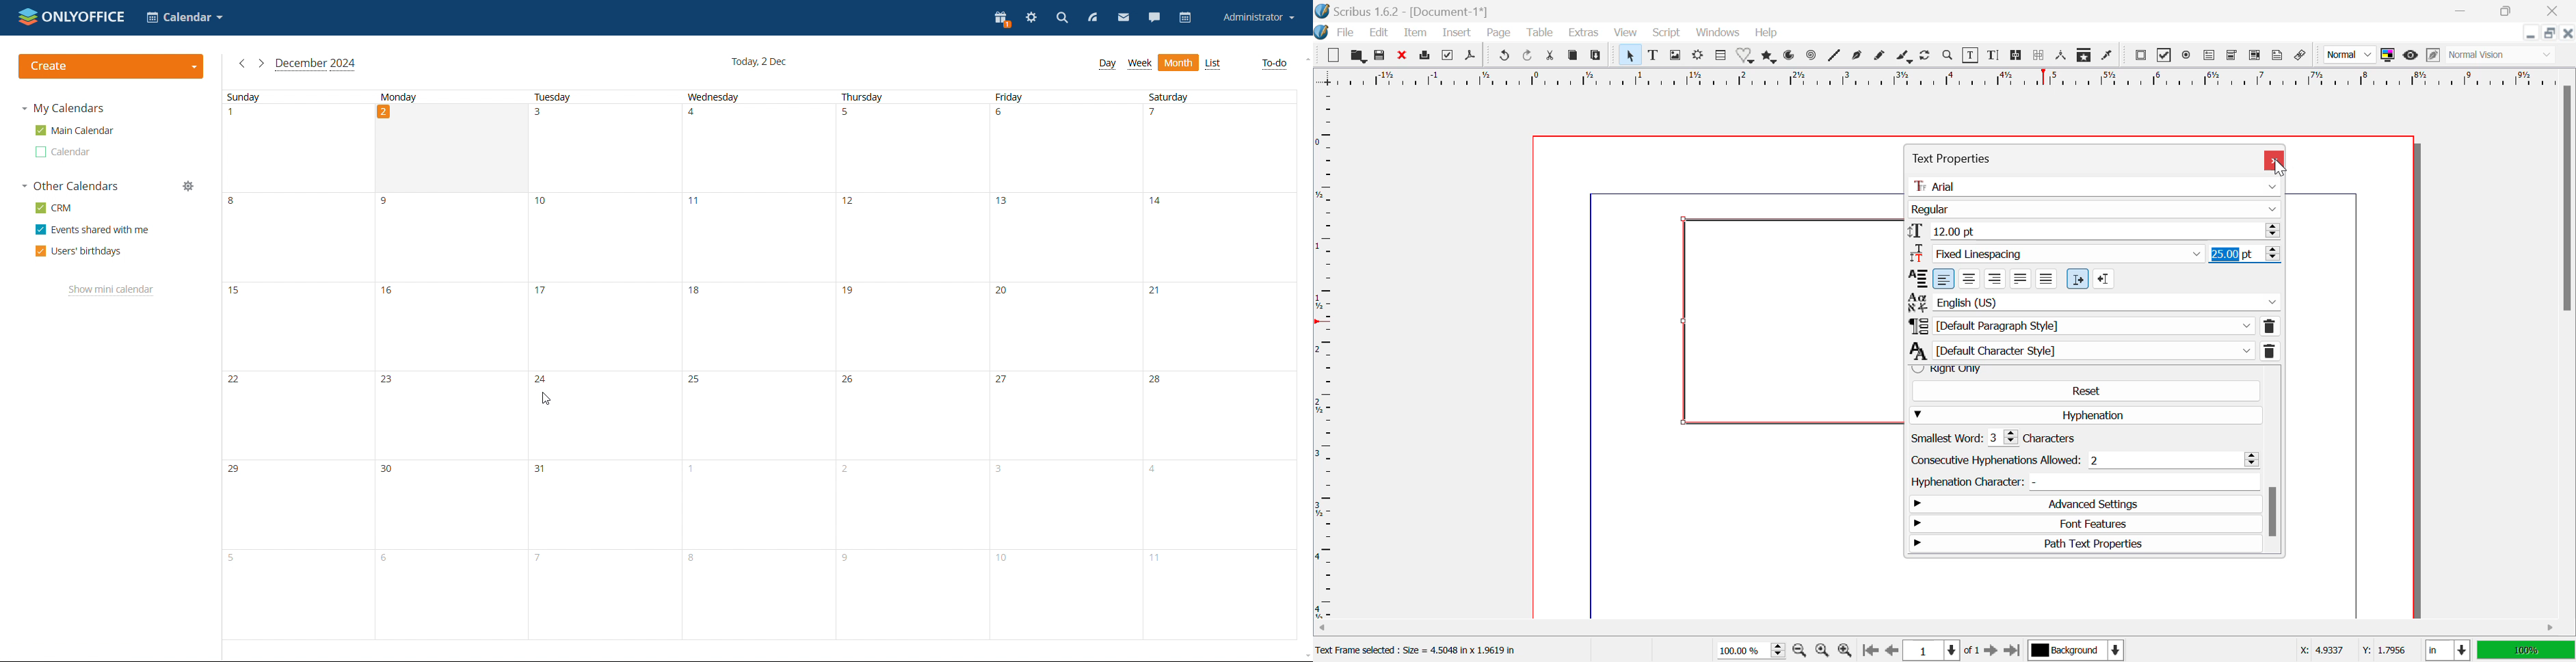  Describe the element at coordinates (696, 292) in the screenshot. I see `18` at that location.